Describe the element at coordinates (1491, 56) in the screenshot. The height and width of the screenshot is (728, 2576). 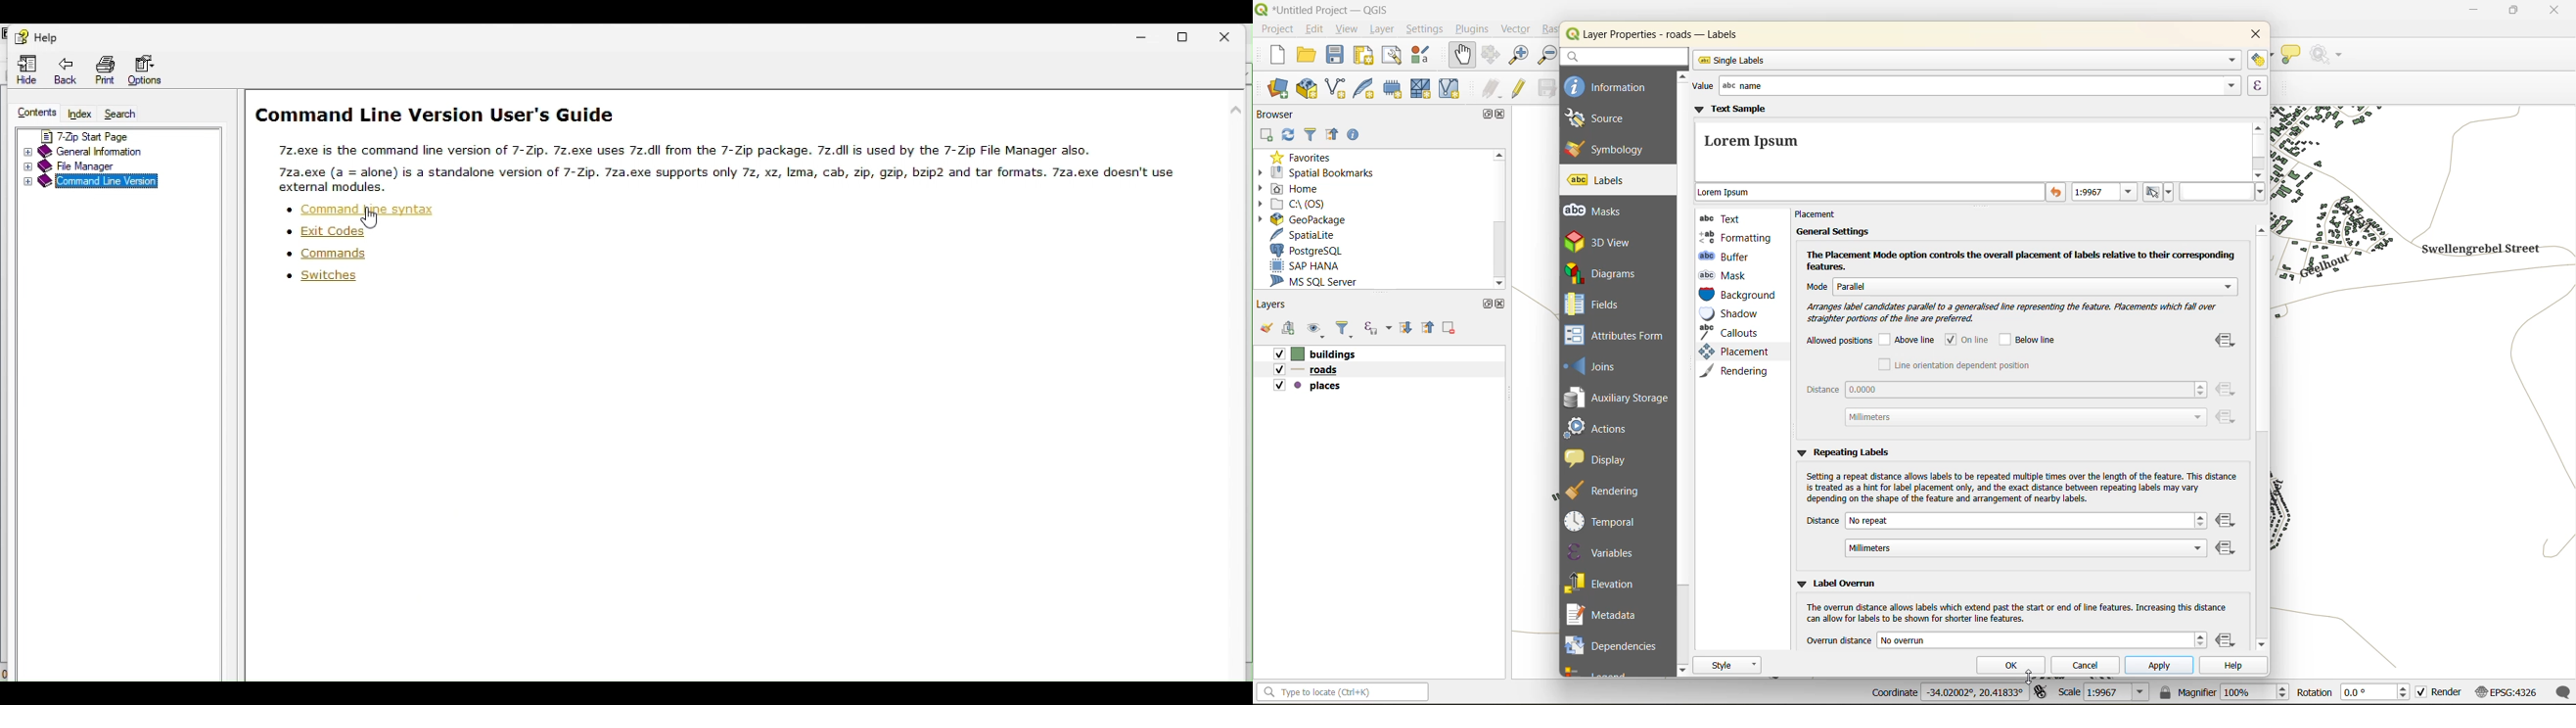
I see `pan to selection` at that location.